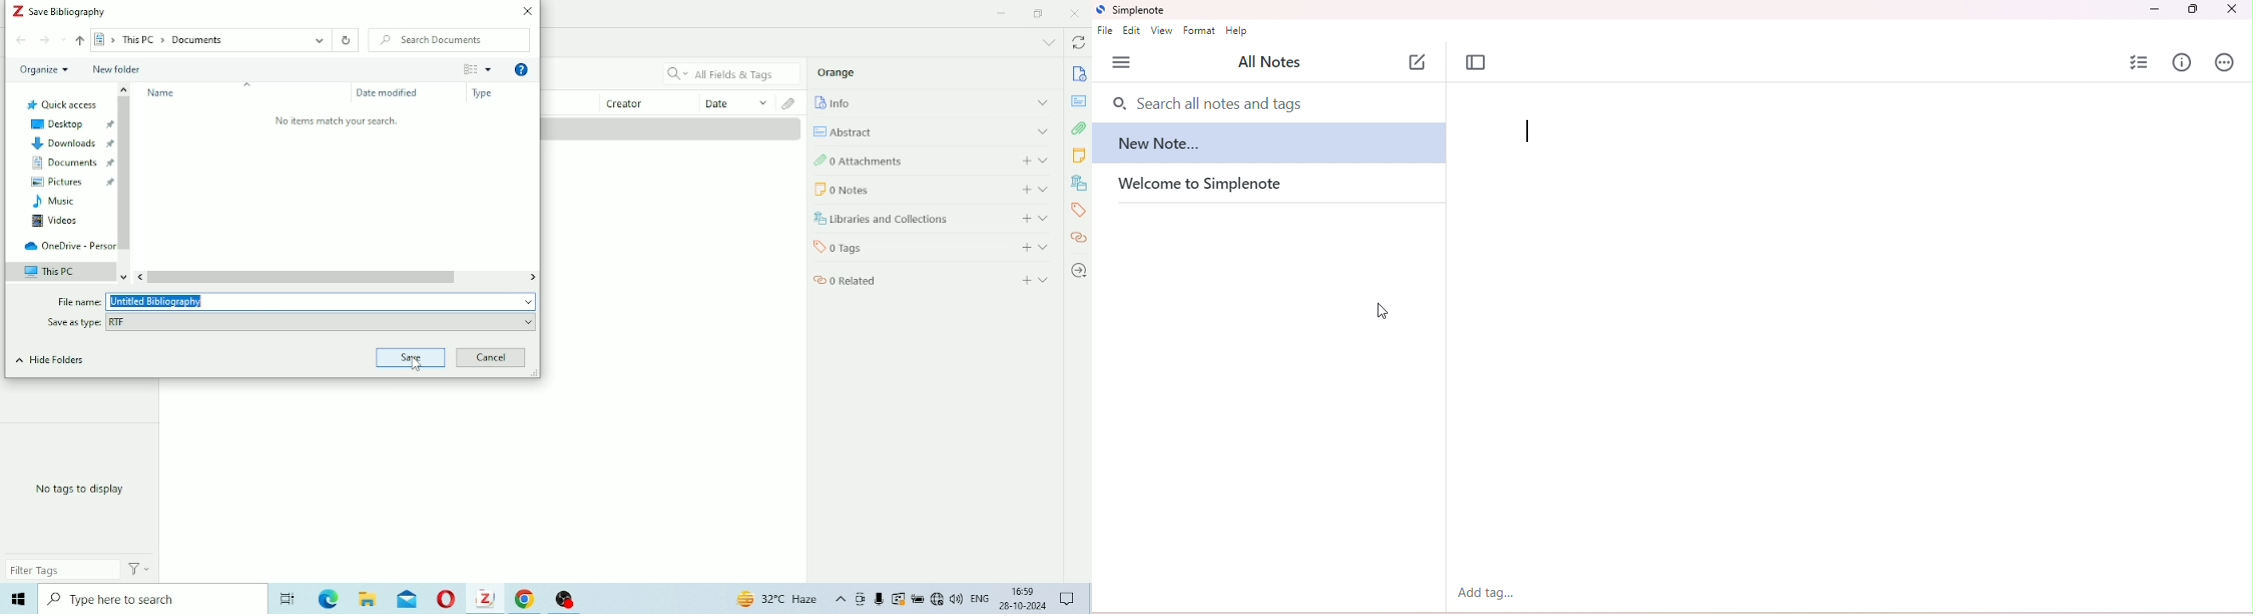 Image resolution: width=2268 pixels, height=616 pixels. What do you see at coordinates (918, 599) in the screenshot?
I see `Charging, plugged in` at bounding box center [918, 599].